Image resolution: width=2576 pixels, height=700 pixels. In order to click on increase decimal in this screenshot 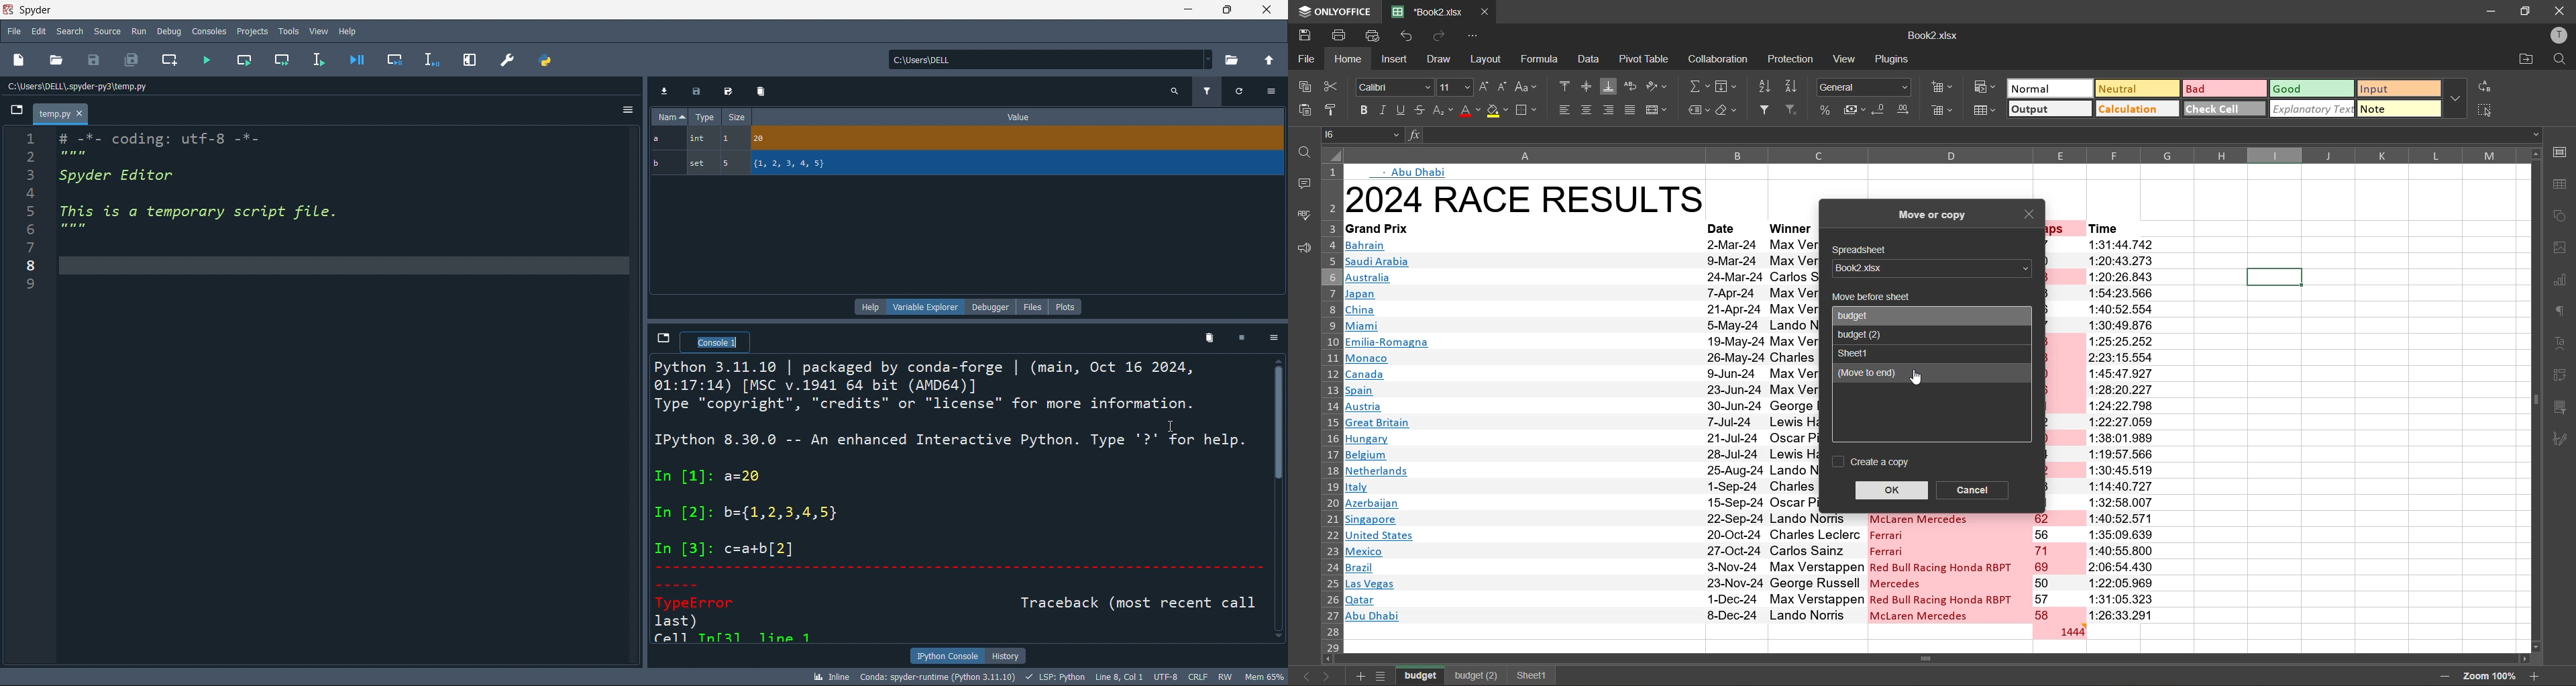, I will do `click(1907, 110)`.